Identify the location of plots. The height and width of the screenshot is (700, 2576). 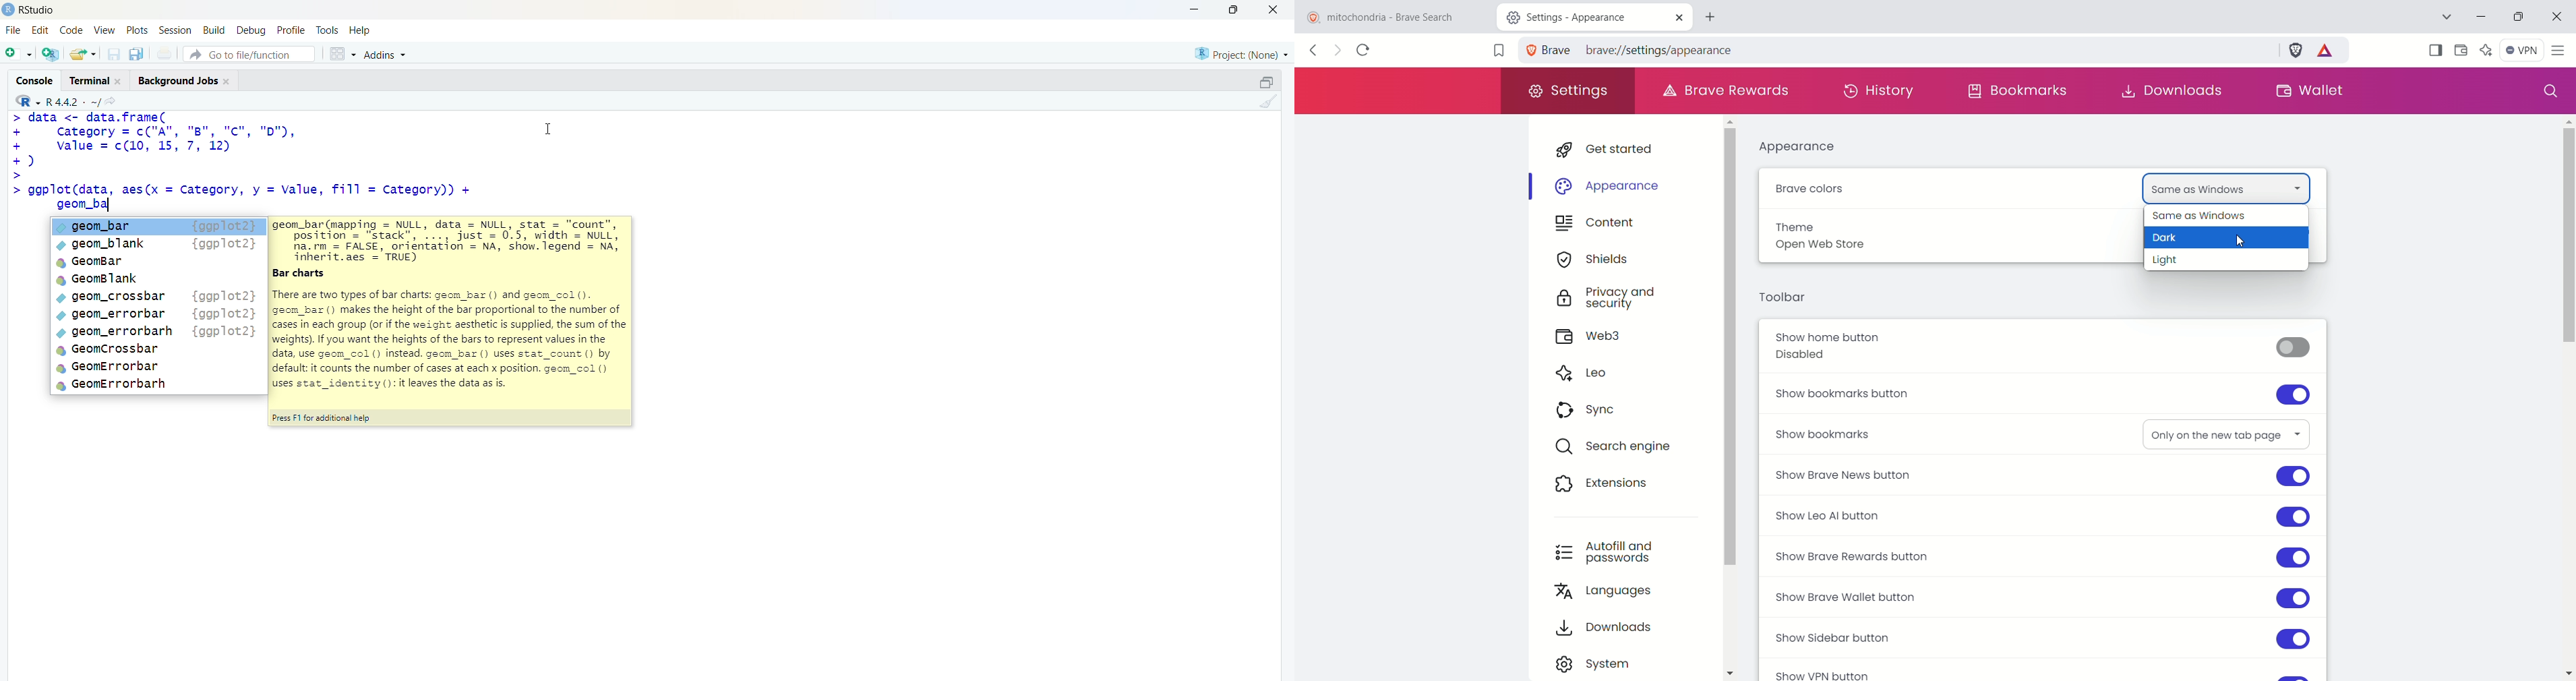
(139, 30).